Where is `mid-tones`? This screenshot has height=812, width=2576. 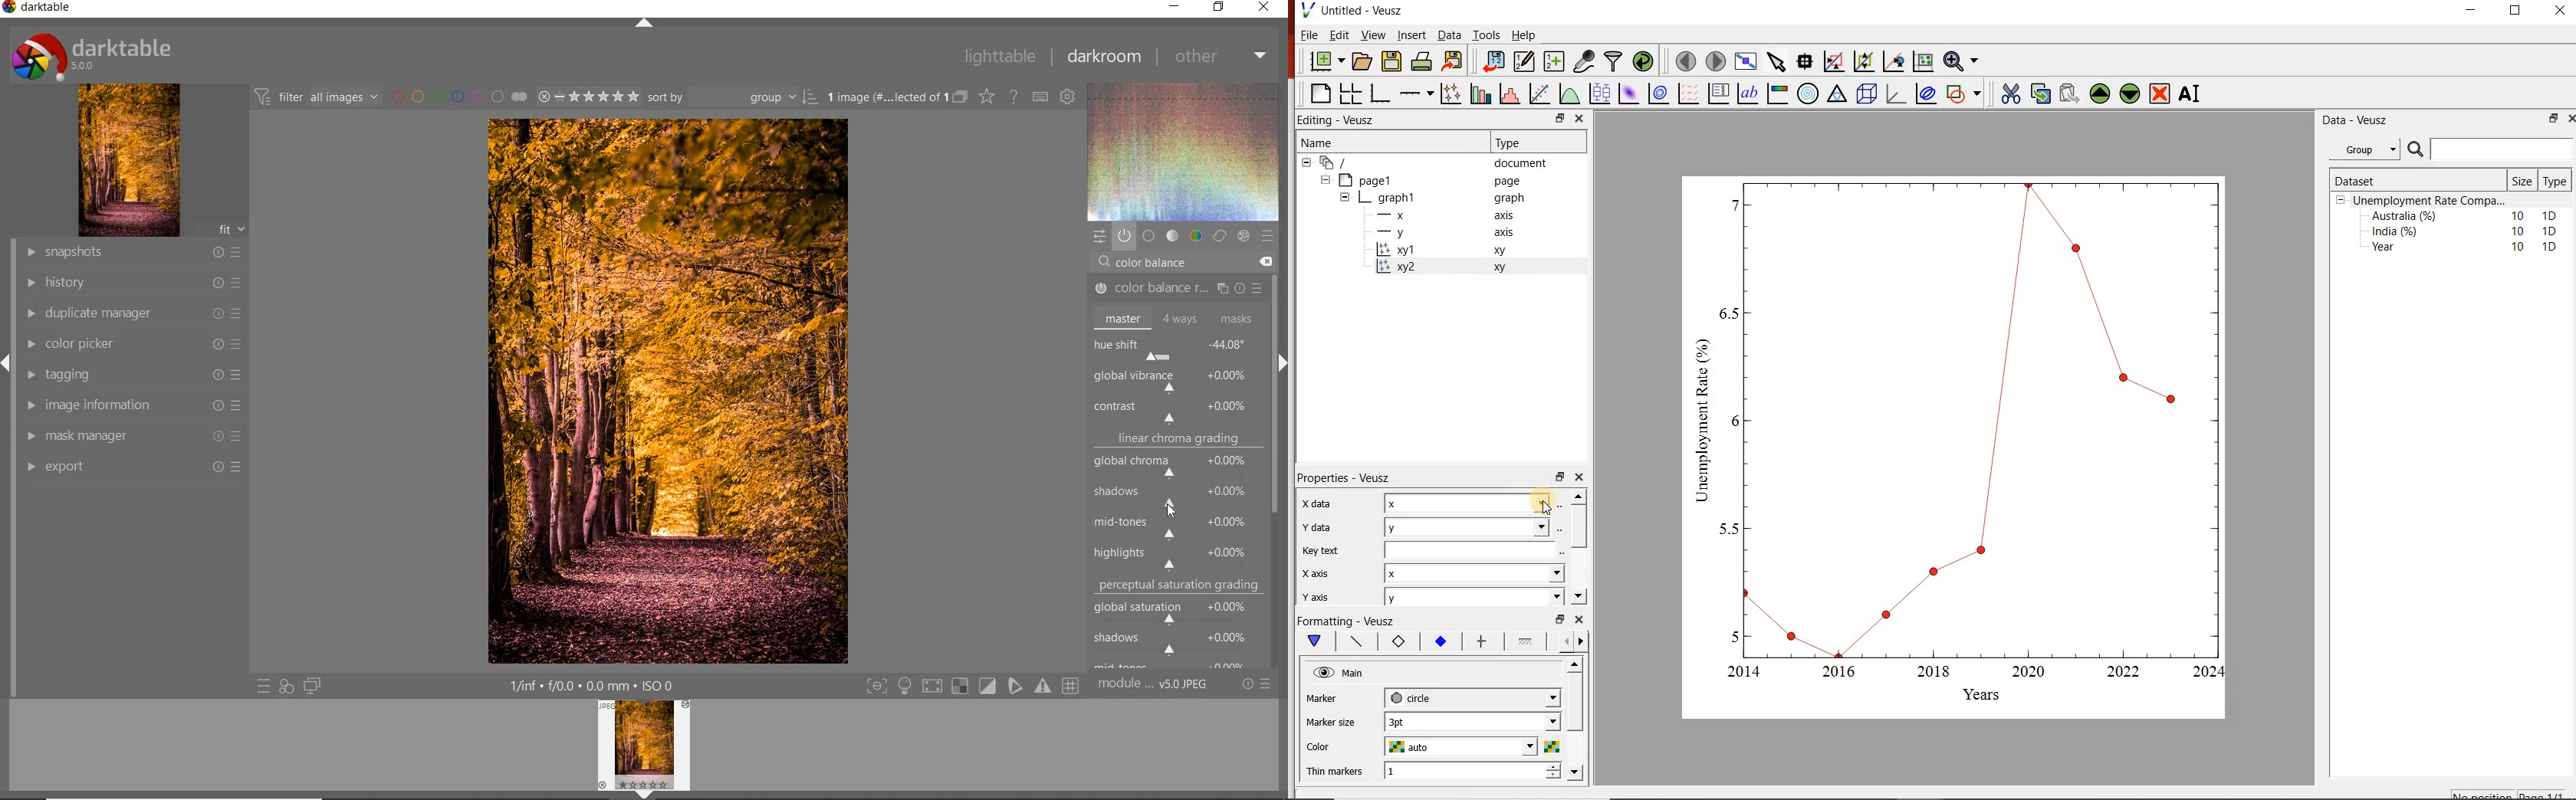 mid-tones is located at coordinates (1175, 525).